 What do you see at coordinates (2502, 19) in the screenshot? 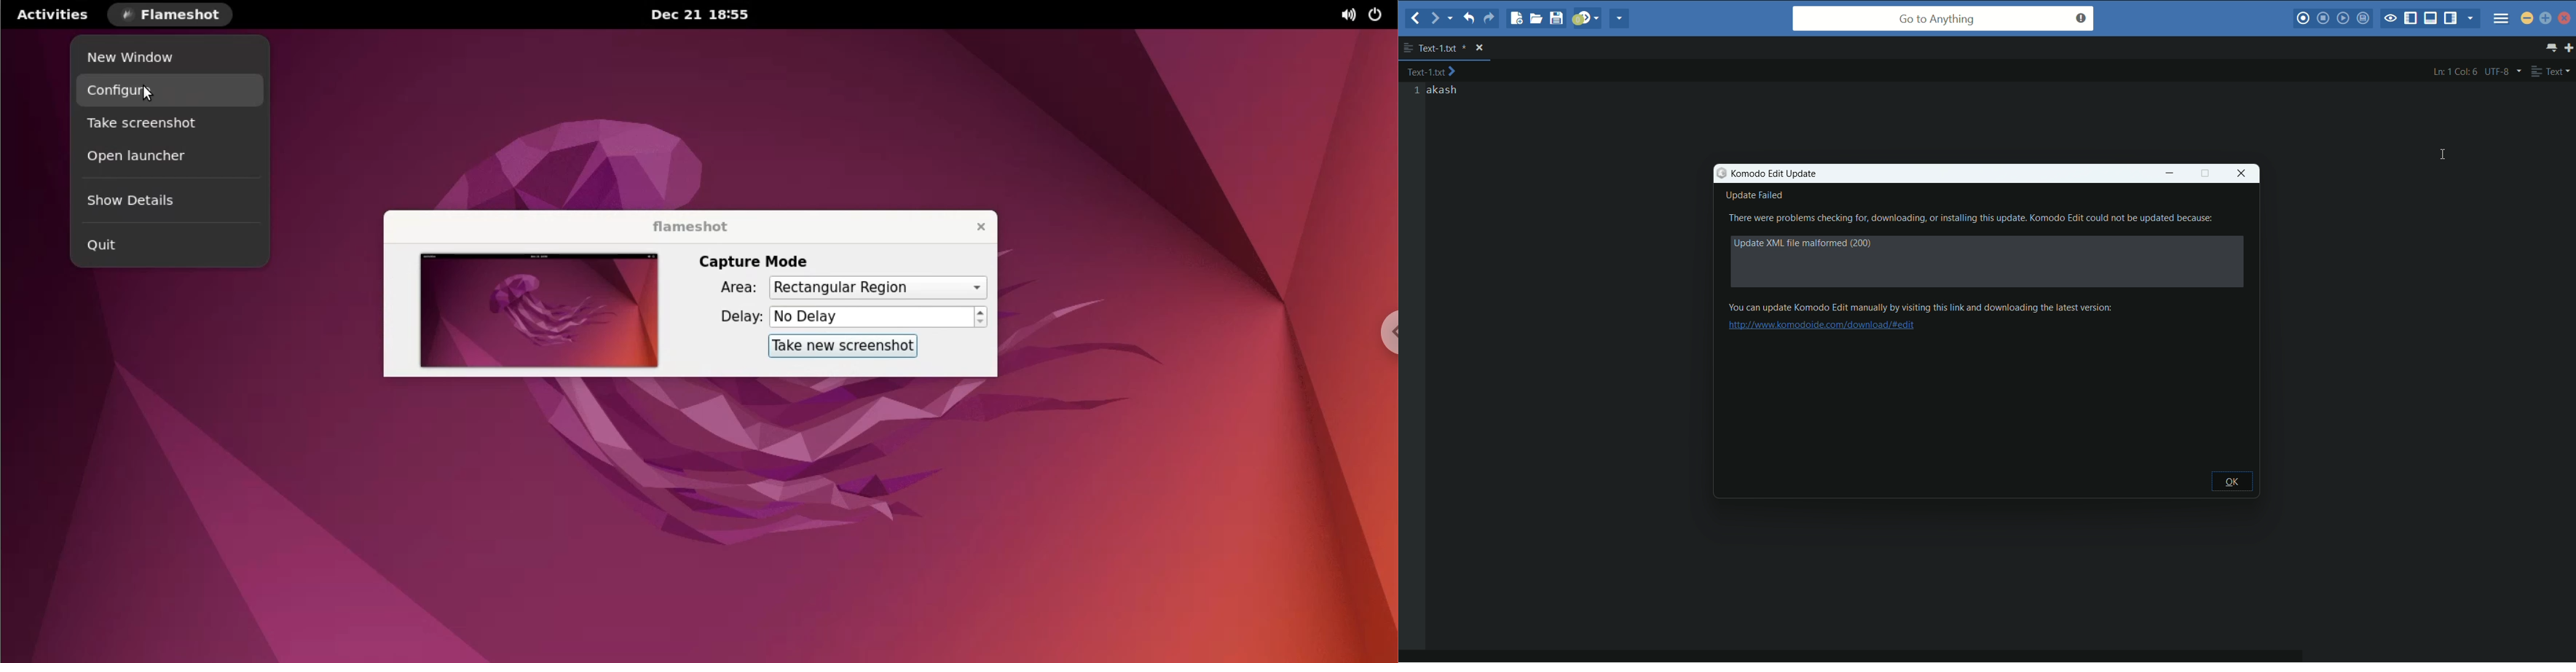
I see `menu` at bounding box center [2502, 19].